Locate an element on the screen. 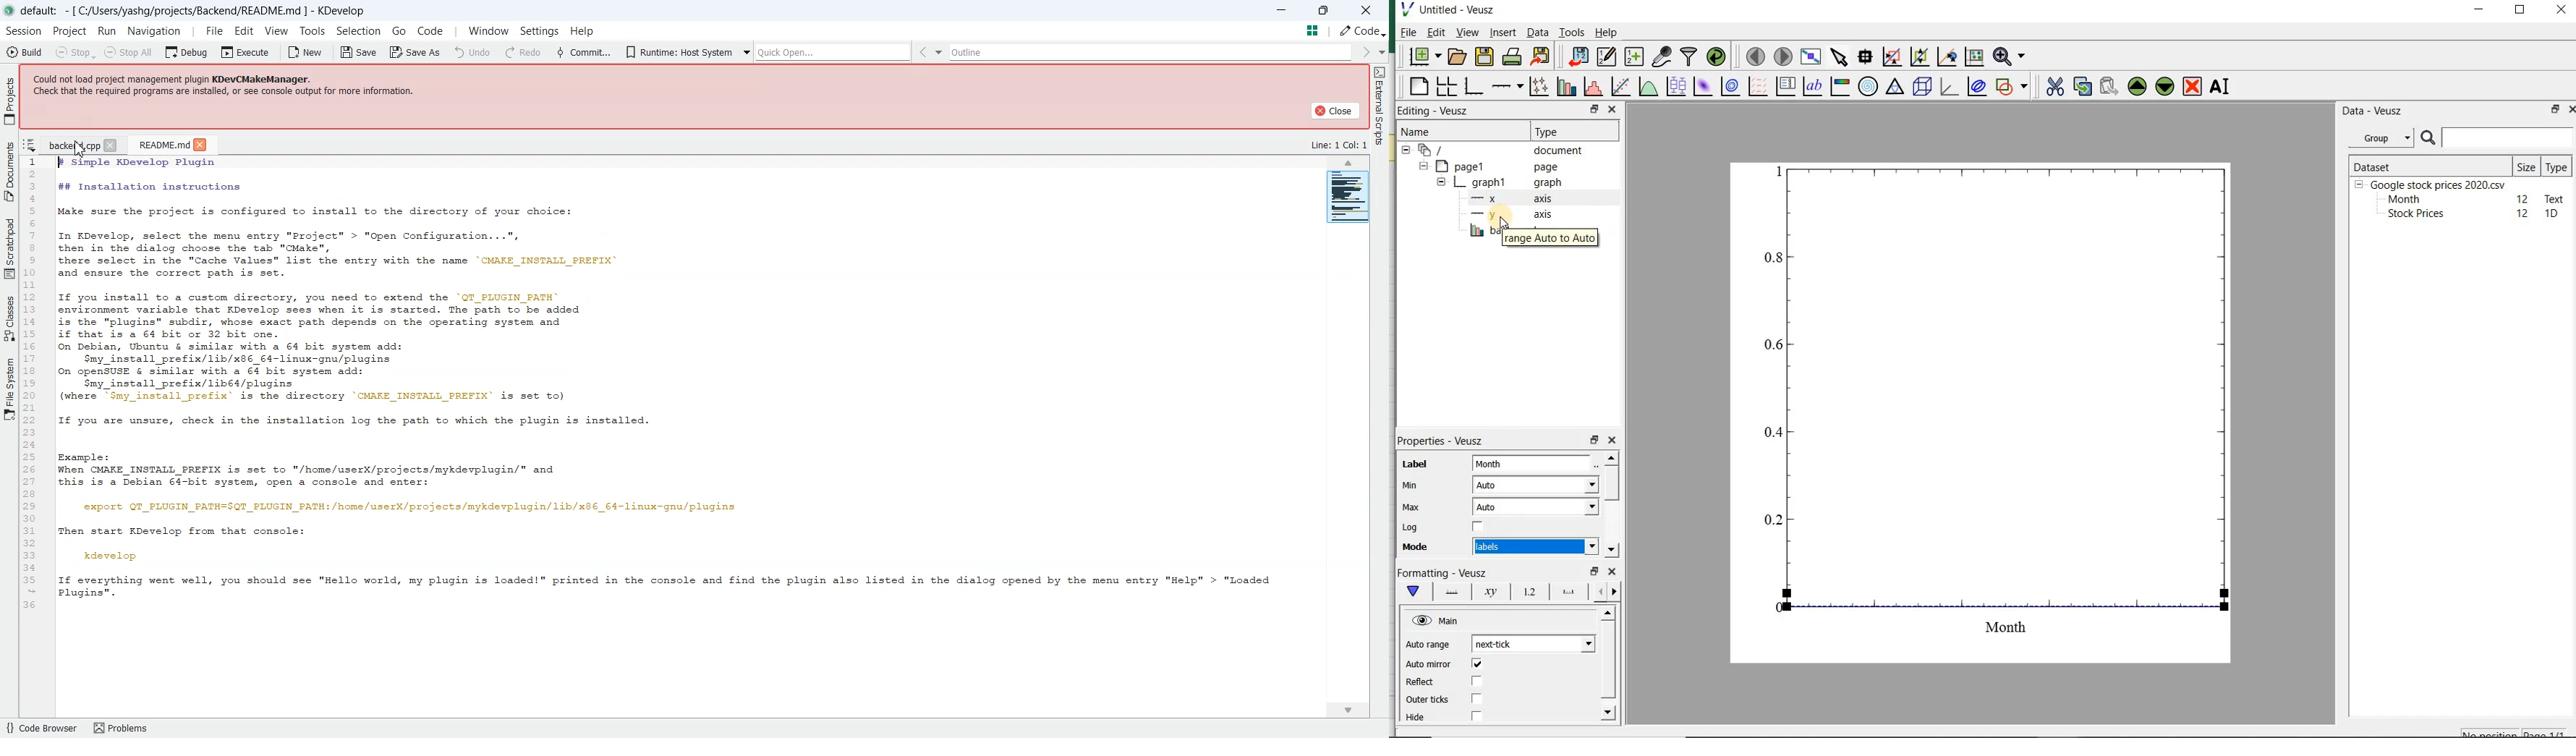  Stock prices is located at coordinates (2409, 214).